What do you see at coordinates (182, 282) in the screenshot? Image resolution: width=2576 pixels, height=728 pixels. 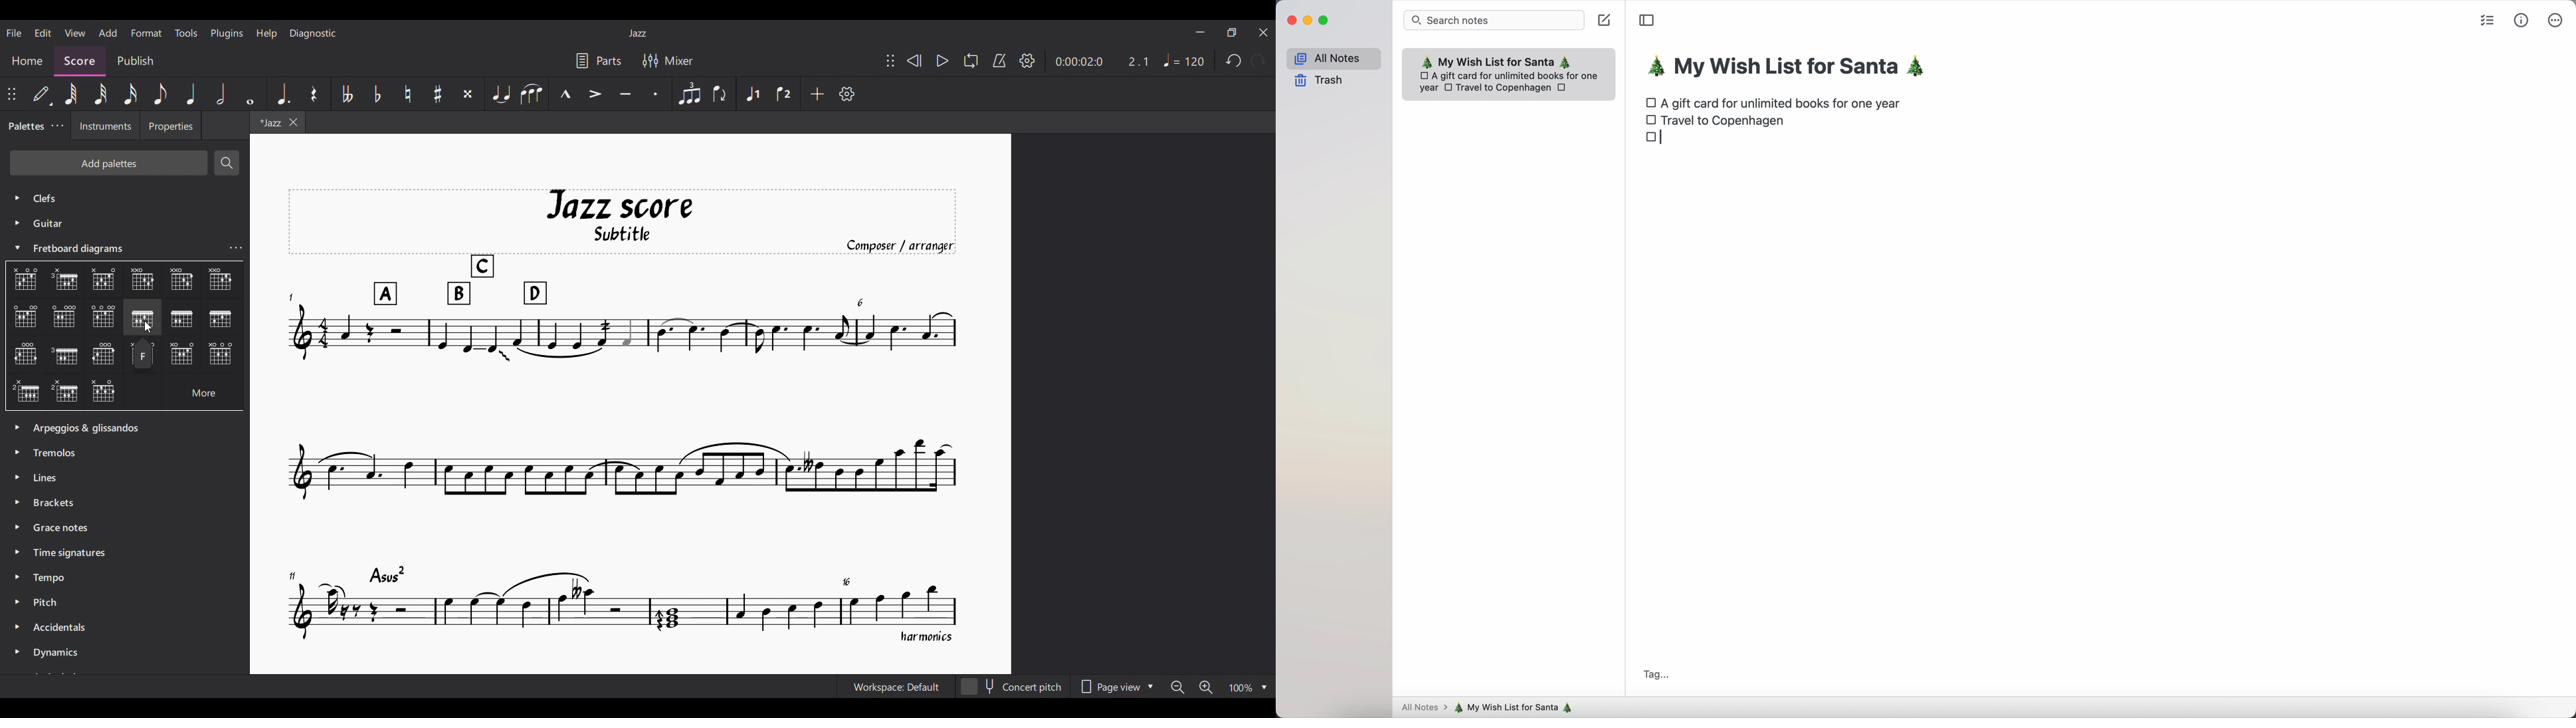 I see `Chart5` at bounding box center [182, 282].